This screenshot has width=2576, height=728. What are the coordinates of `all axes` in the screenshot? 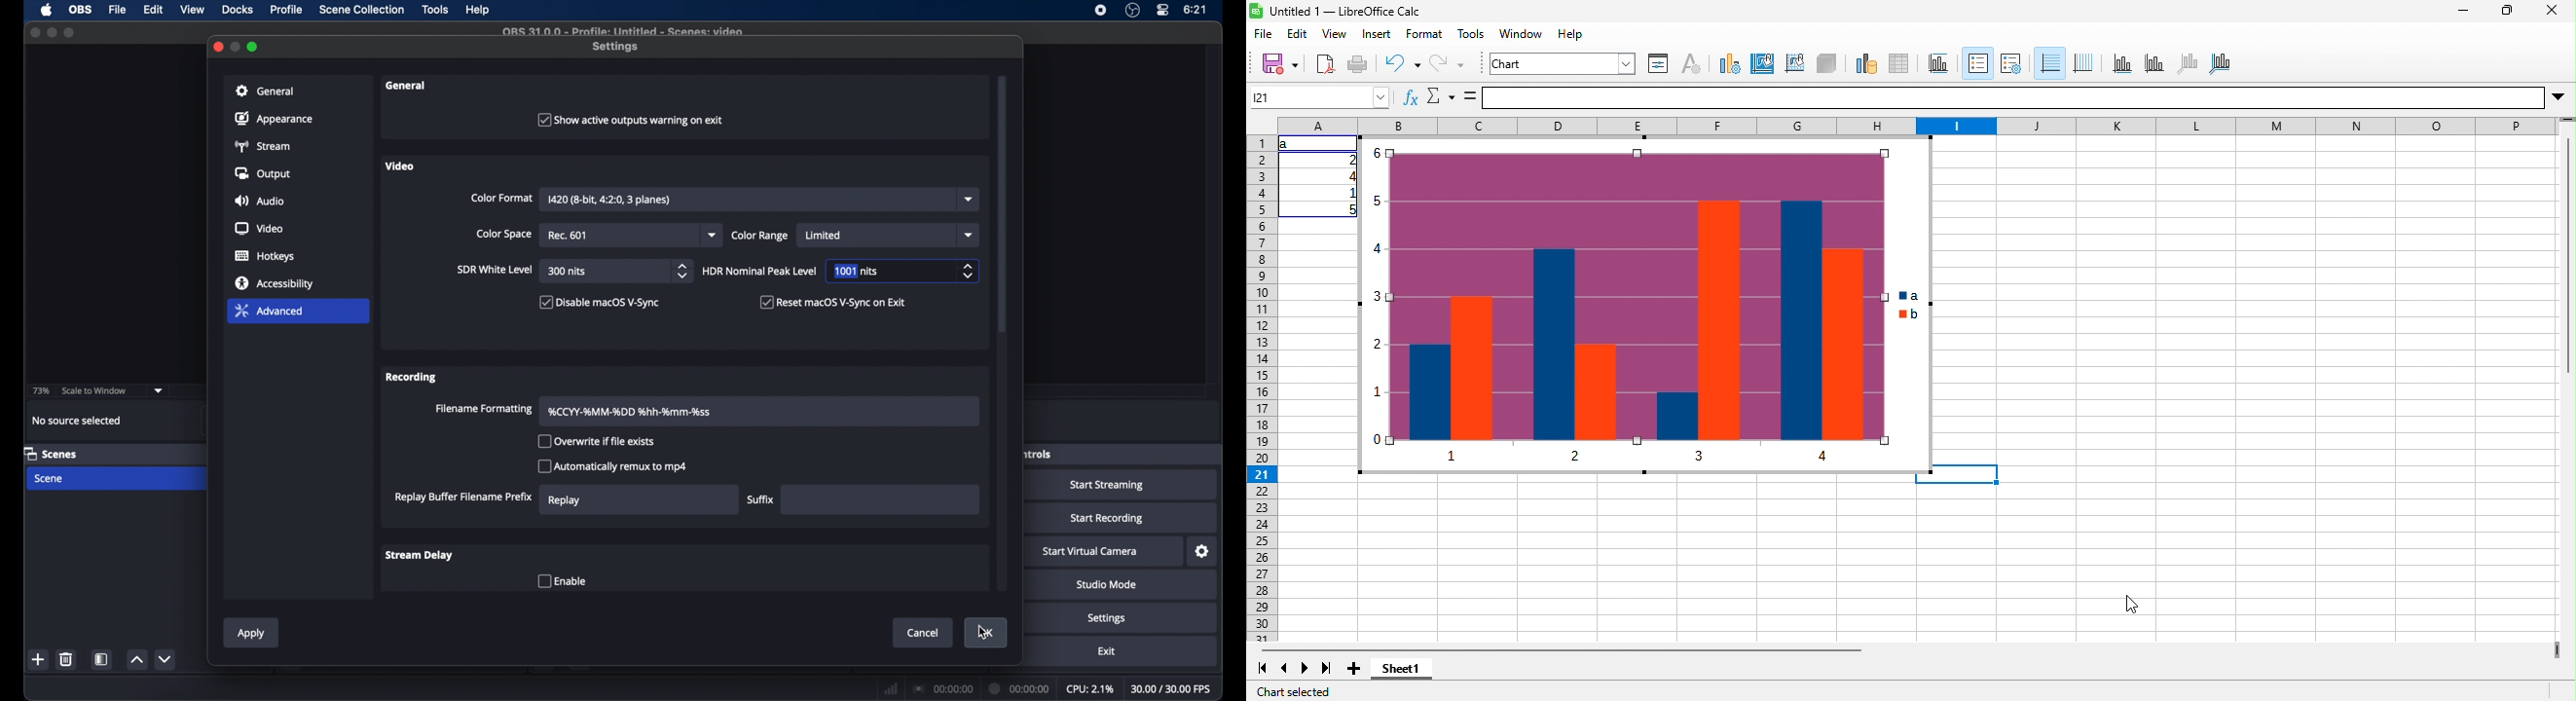 It's located at (2219, 65).